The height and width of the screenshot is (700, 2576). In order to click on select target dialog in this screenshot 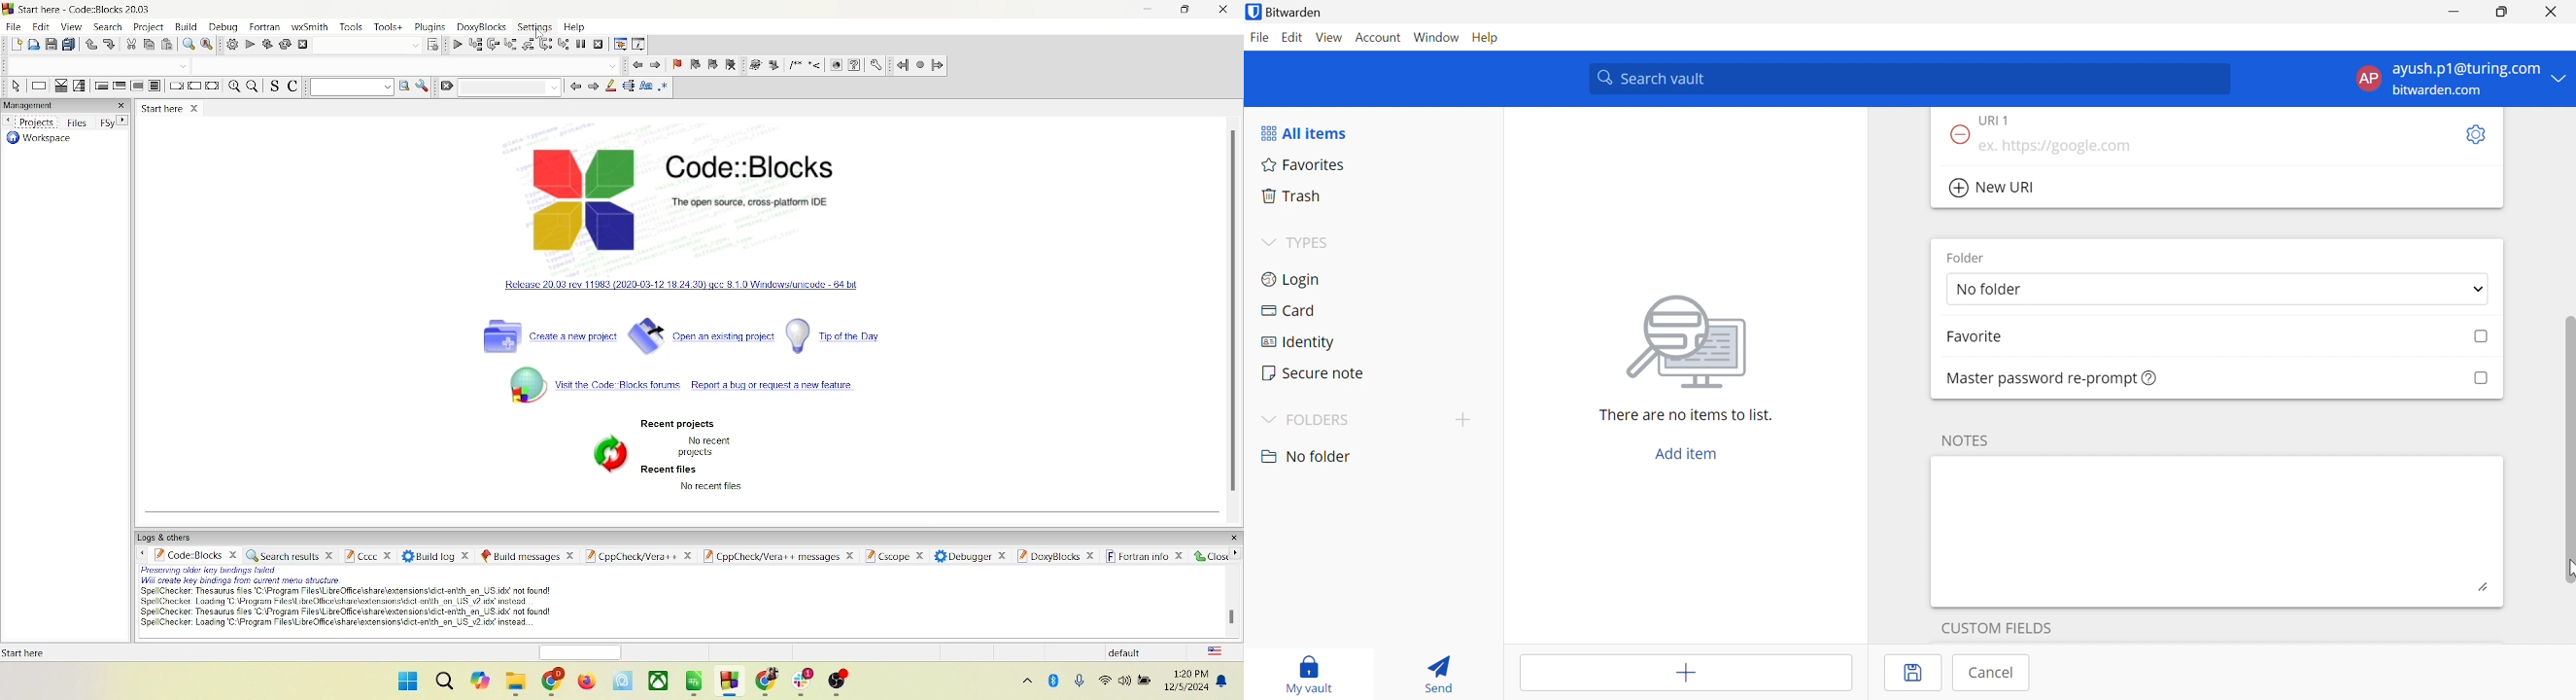, I will do `click(435, 44)`.